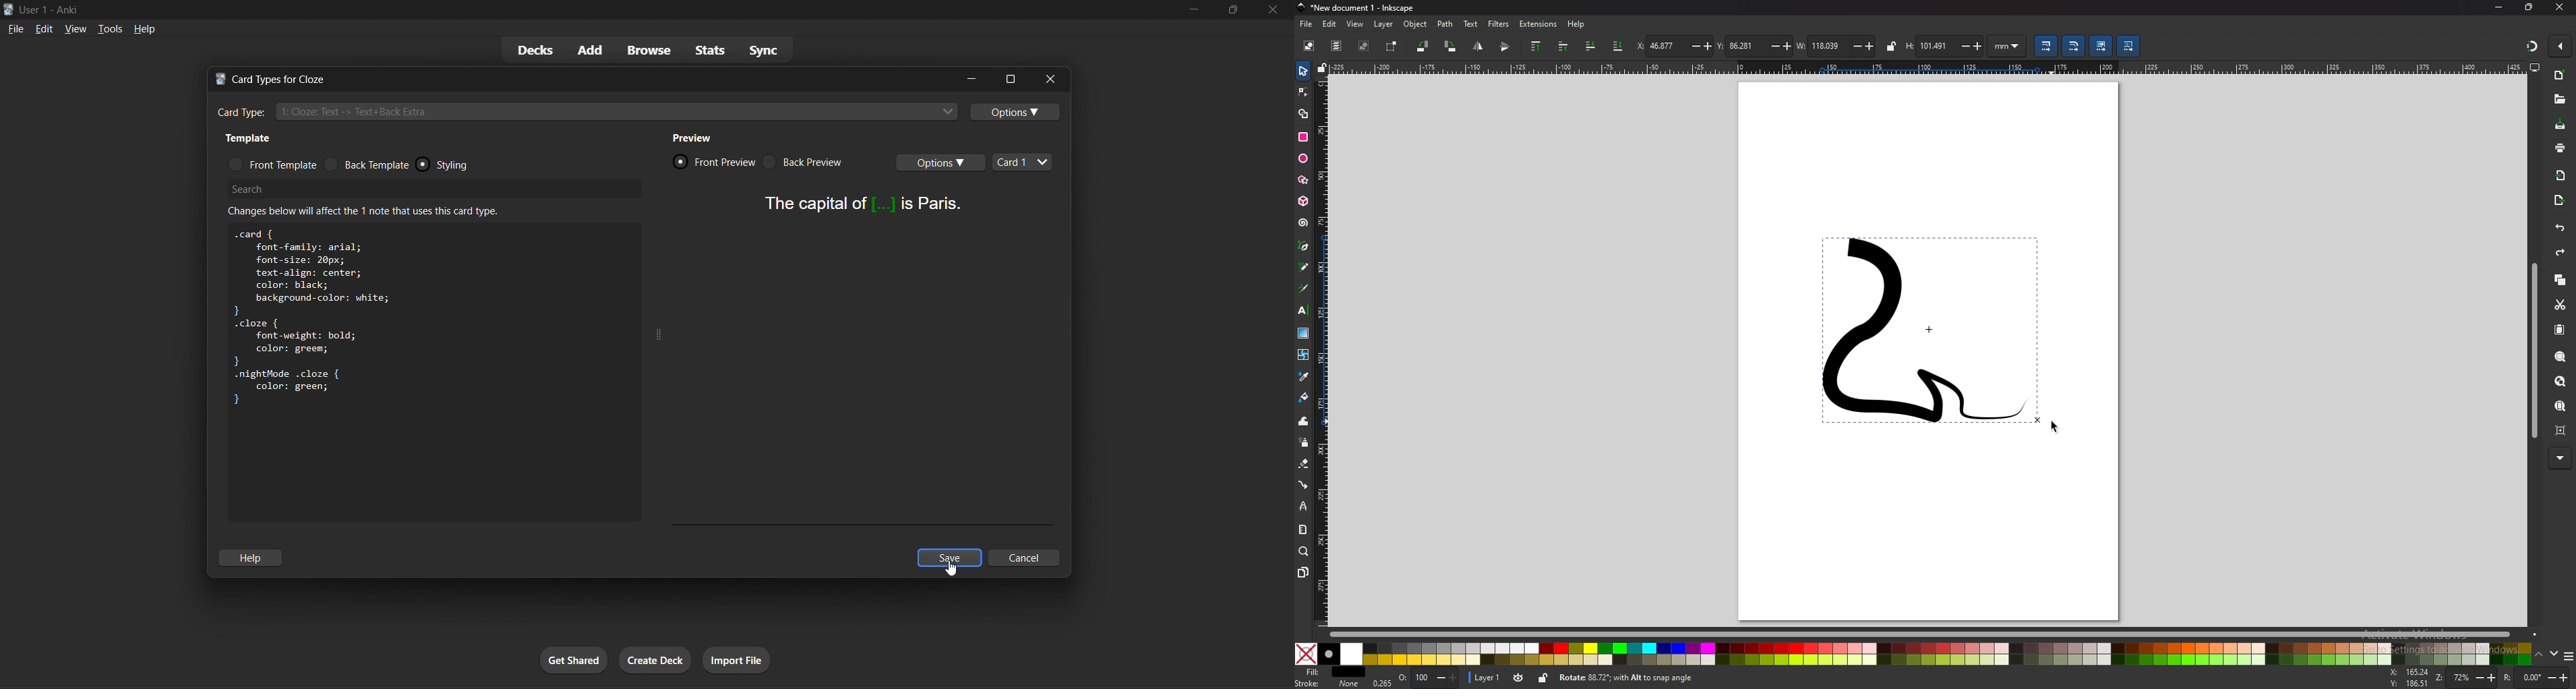  Describe the element at coordinates (1416, 24) in the screenshot. I see `object` at that location.